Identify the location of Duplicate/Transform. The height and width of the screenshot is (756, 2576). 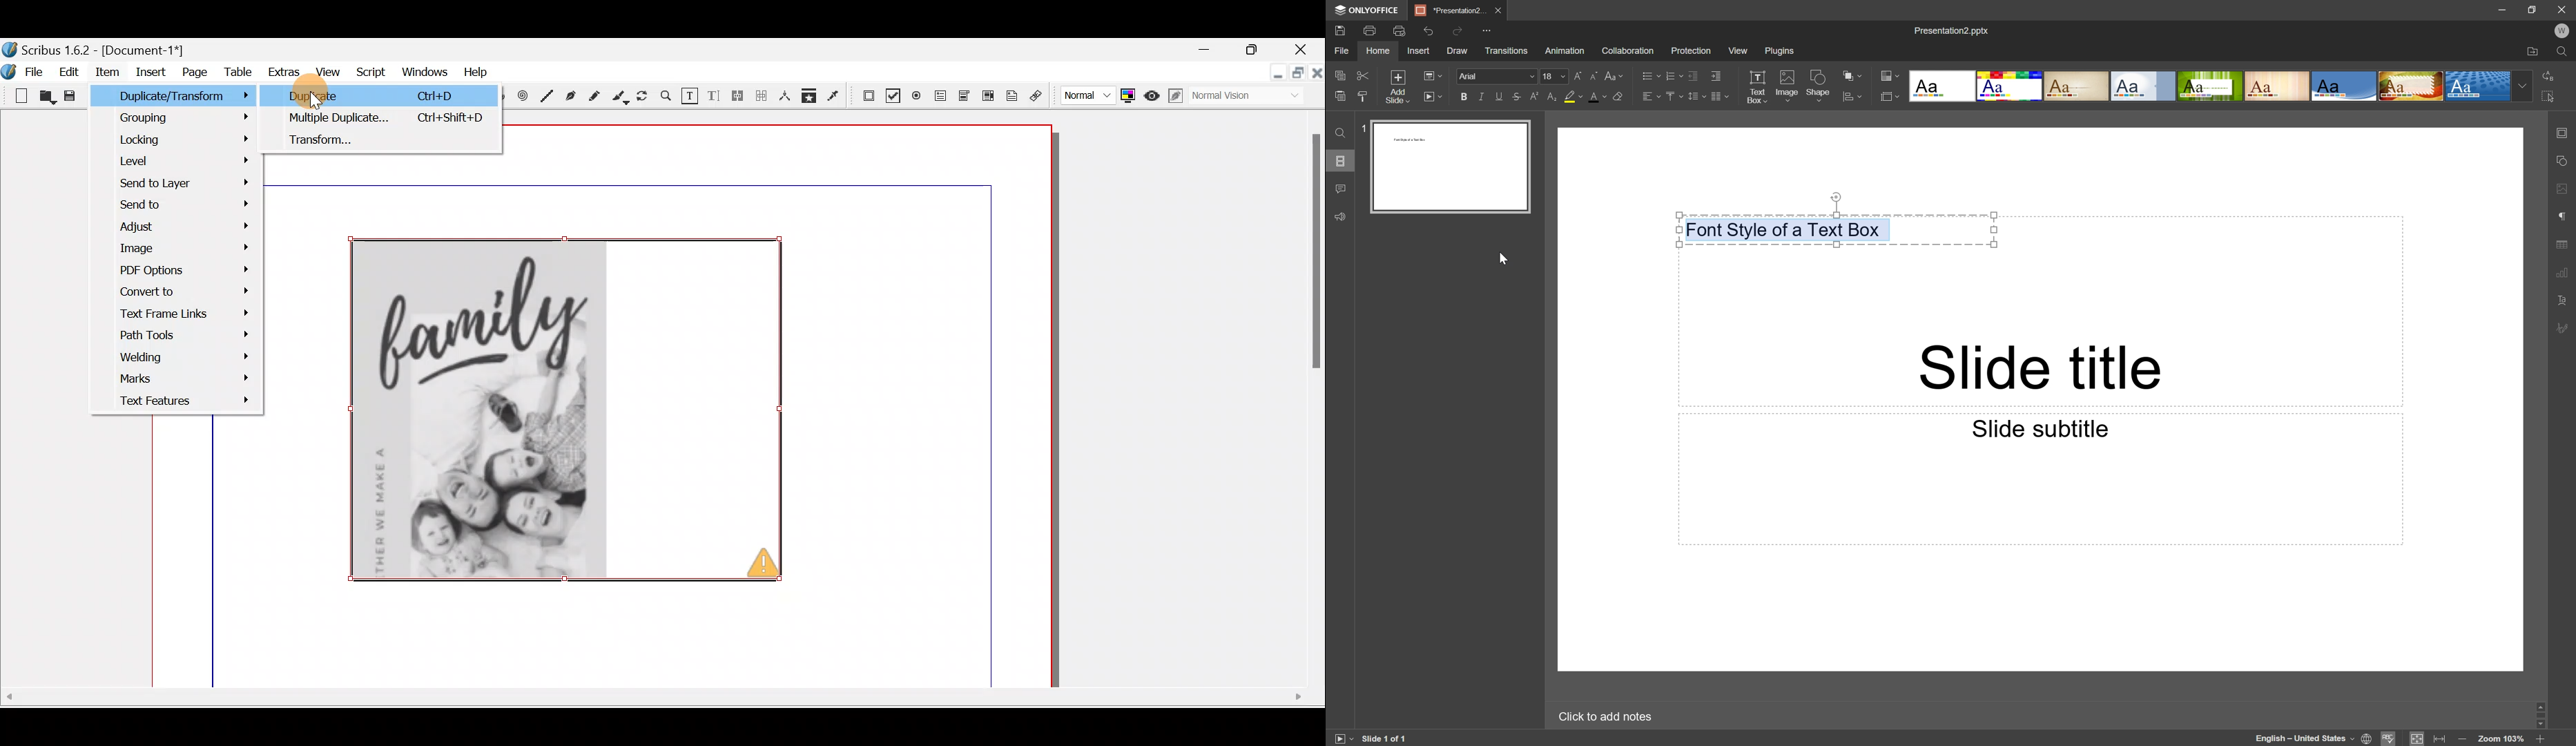
(188, 99).